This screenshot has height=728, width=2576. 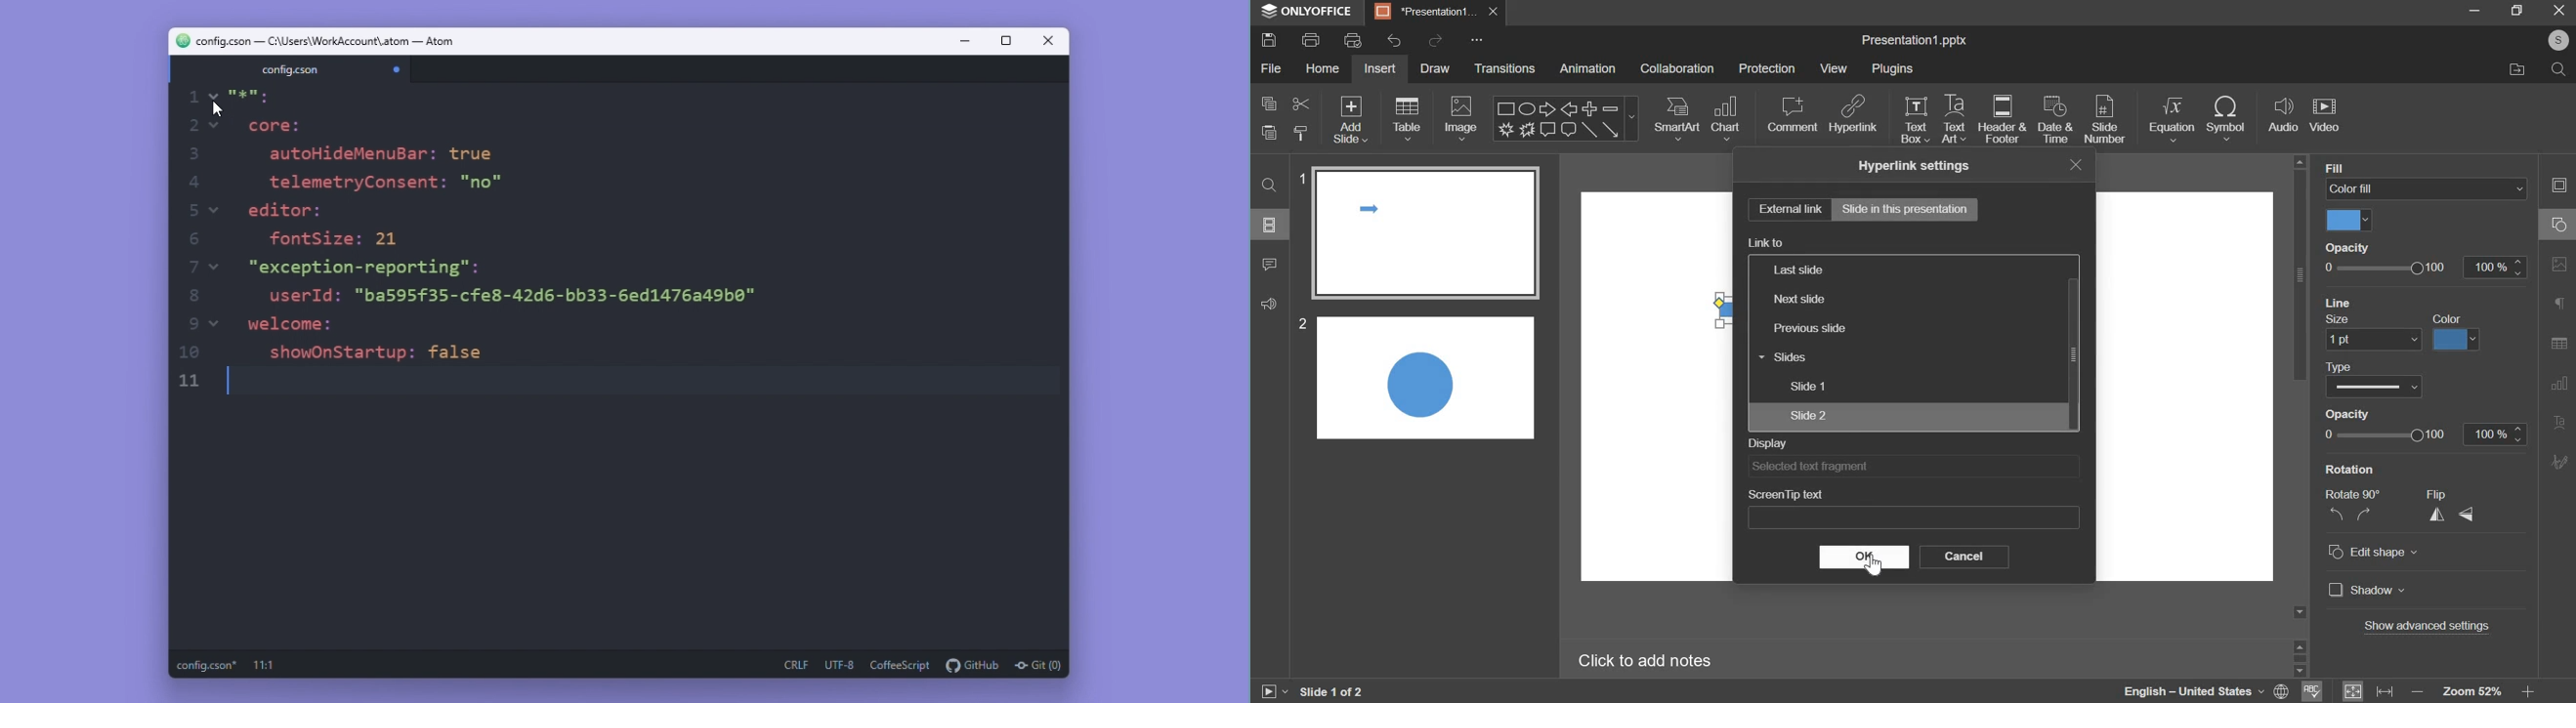 What do you see at coordinates (1302, 103) in the screenshot?
I see `cut` at bounding box center [1302, 103].